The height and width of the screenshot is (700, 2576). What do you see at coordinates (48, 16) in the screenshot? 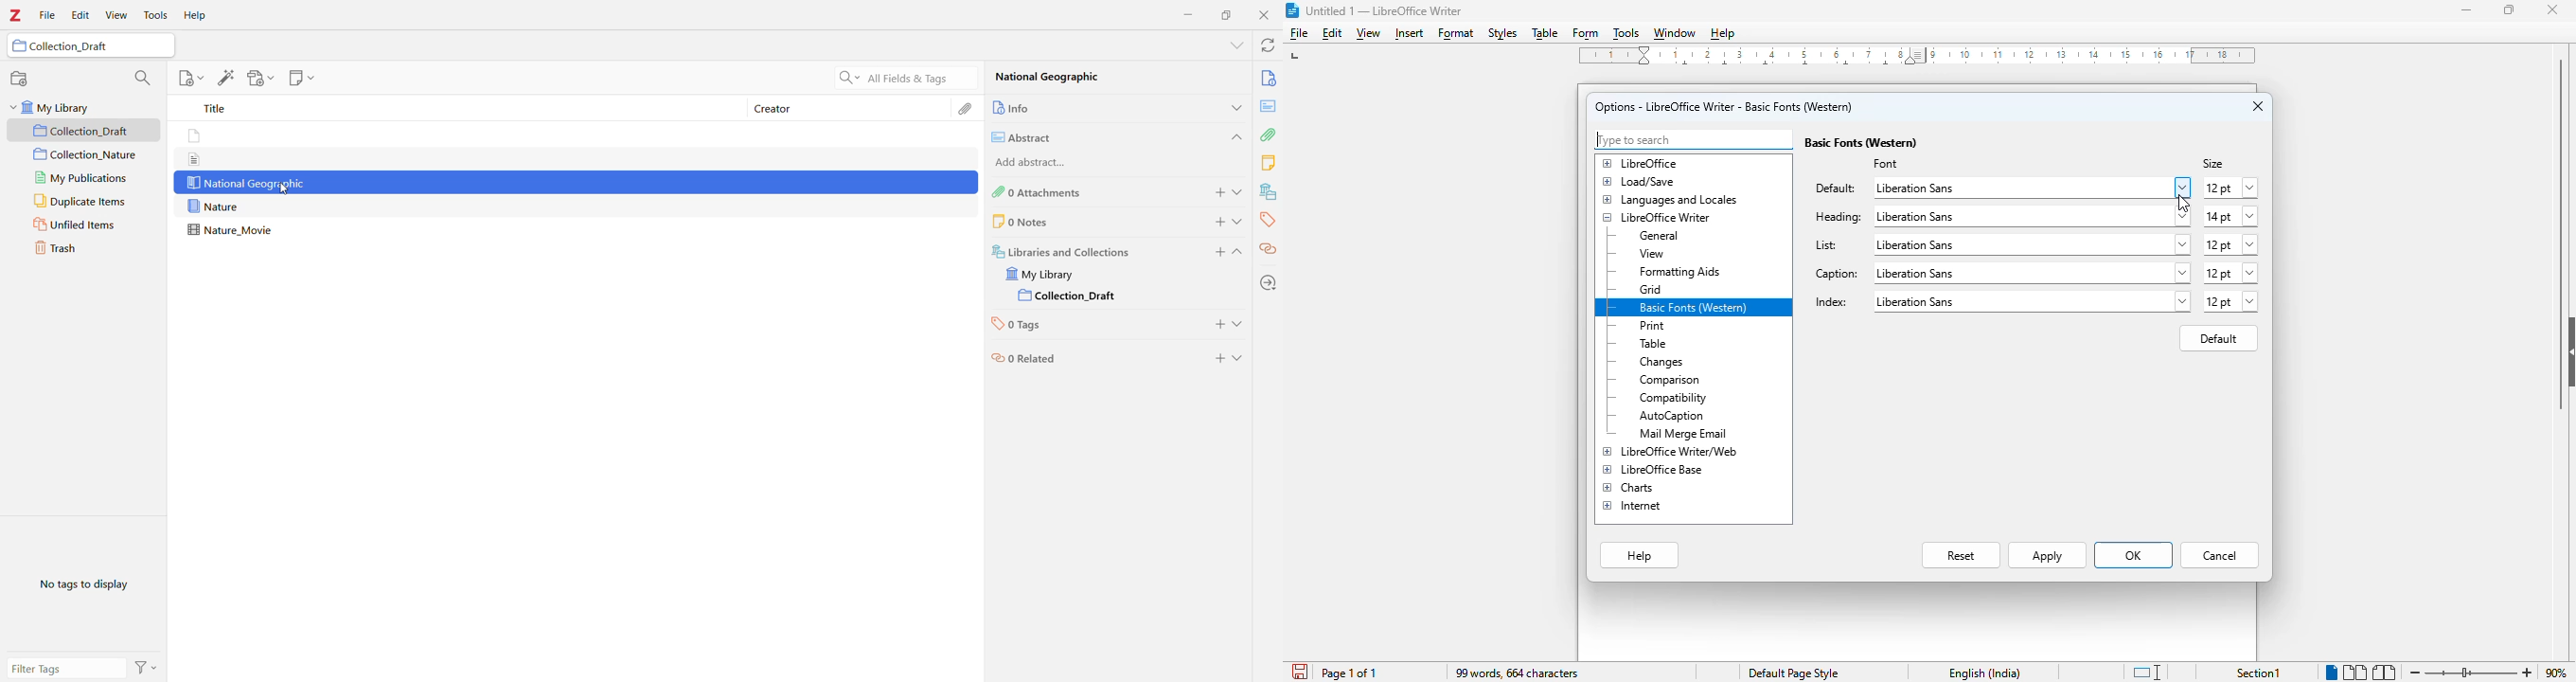
I see `File` at bounding box center [48, 16].